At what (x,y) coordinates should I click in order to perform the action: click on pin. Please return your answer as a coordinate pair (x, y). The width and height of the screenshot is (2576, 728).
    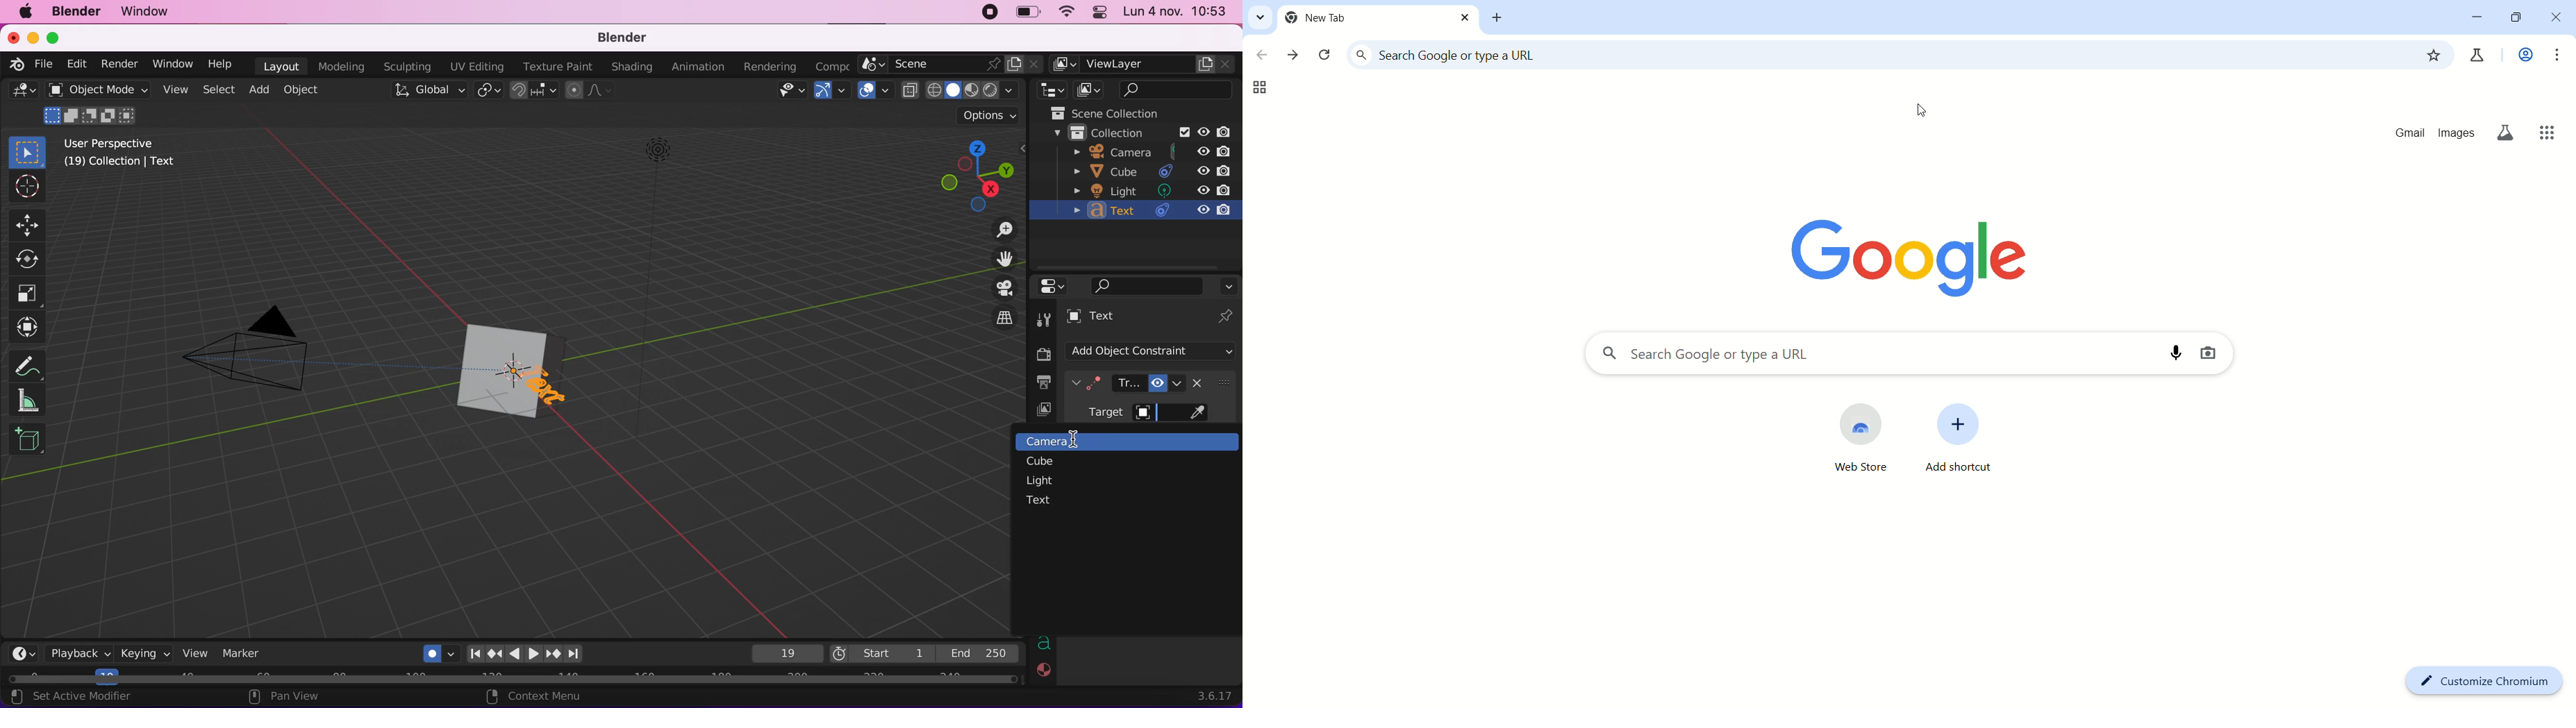
    Looking at the image, I should click on (1226, 316).